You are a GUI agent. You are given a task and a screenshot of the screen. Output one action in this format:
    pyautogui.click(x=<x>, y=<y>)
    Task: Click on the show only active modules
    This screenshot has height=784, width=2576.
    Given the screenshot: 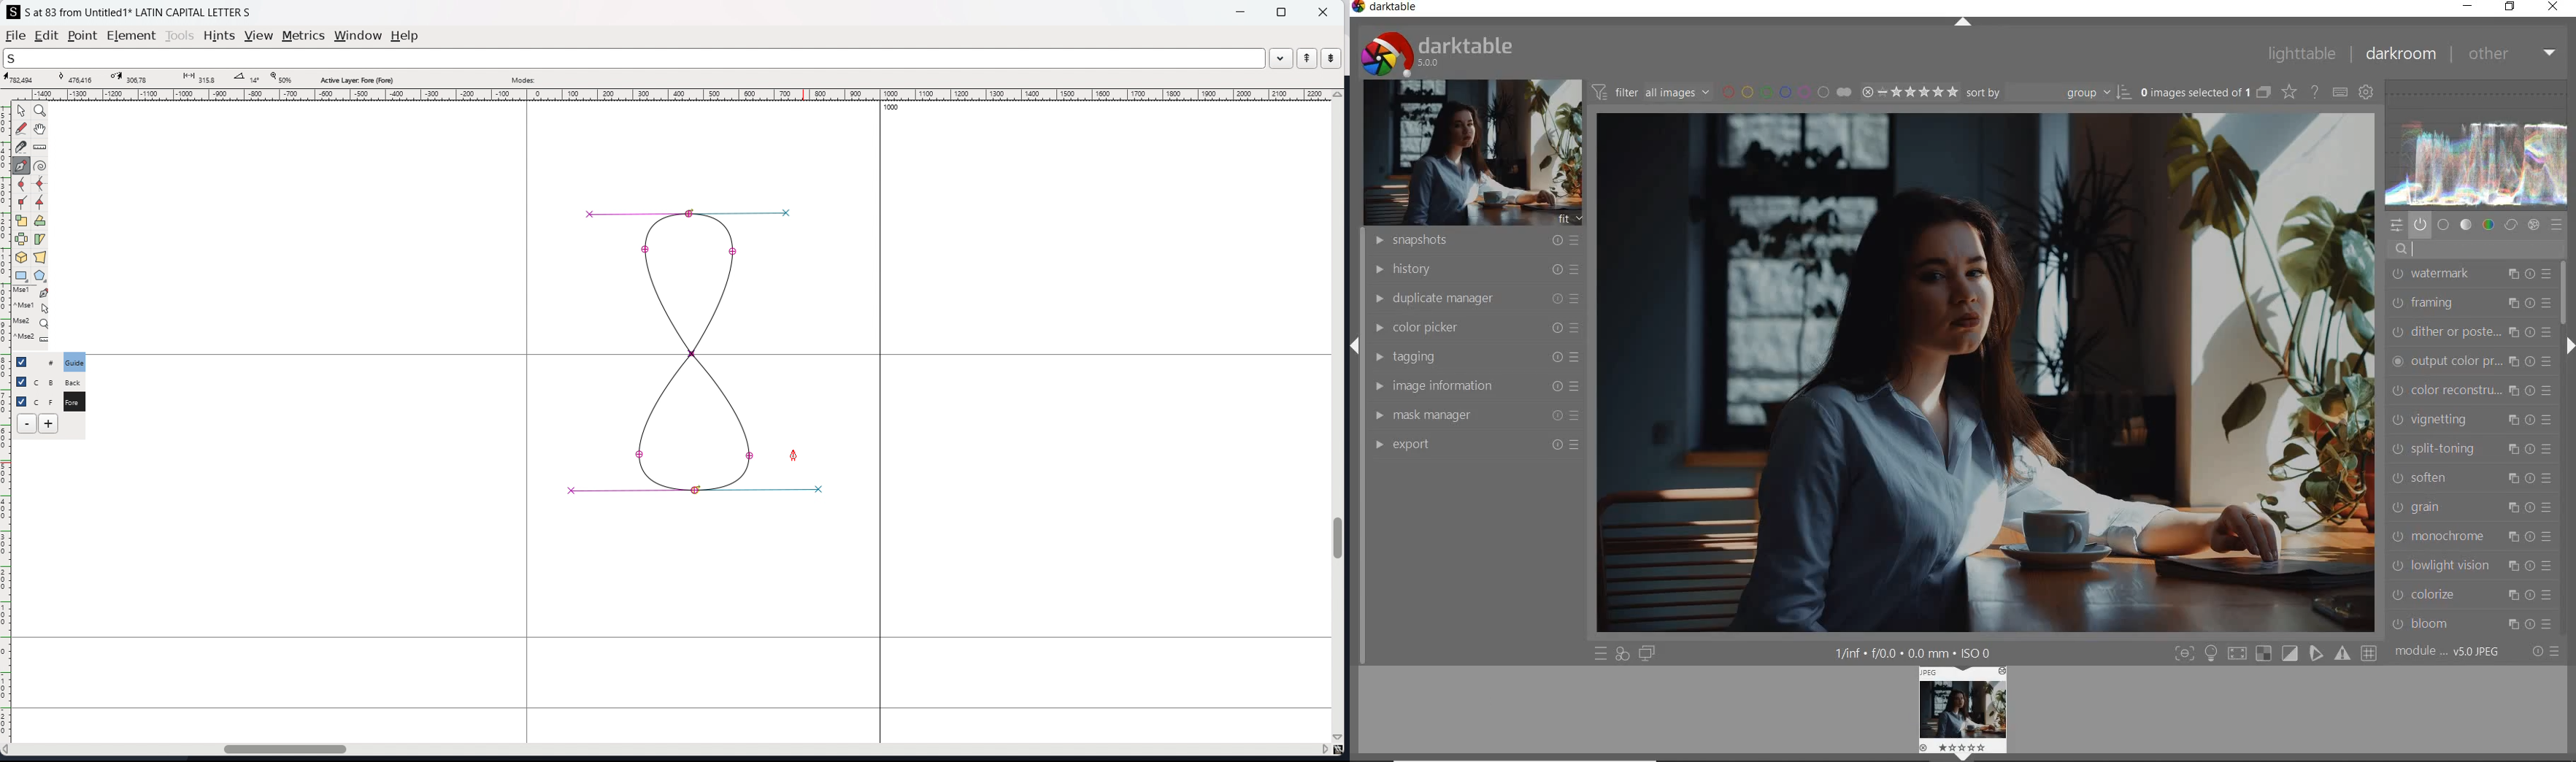 What is the action you would take?
    pyautogui.click(x=2421, y=224)
    